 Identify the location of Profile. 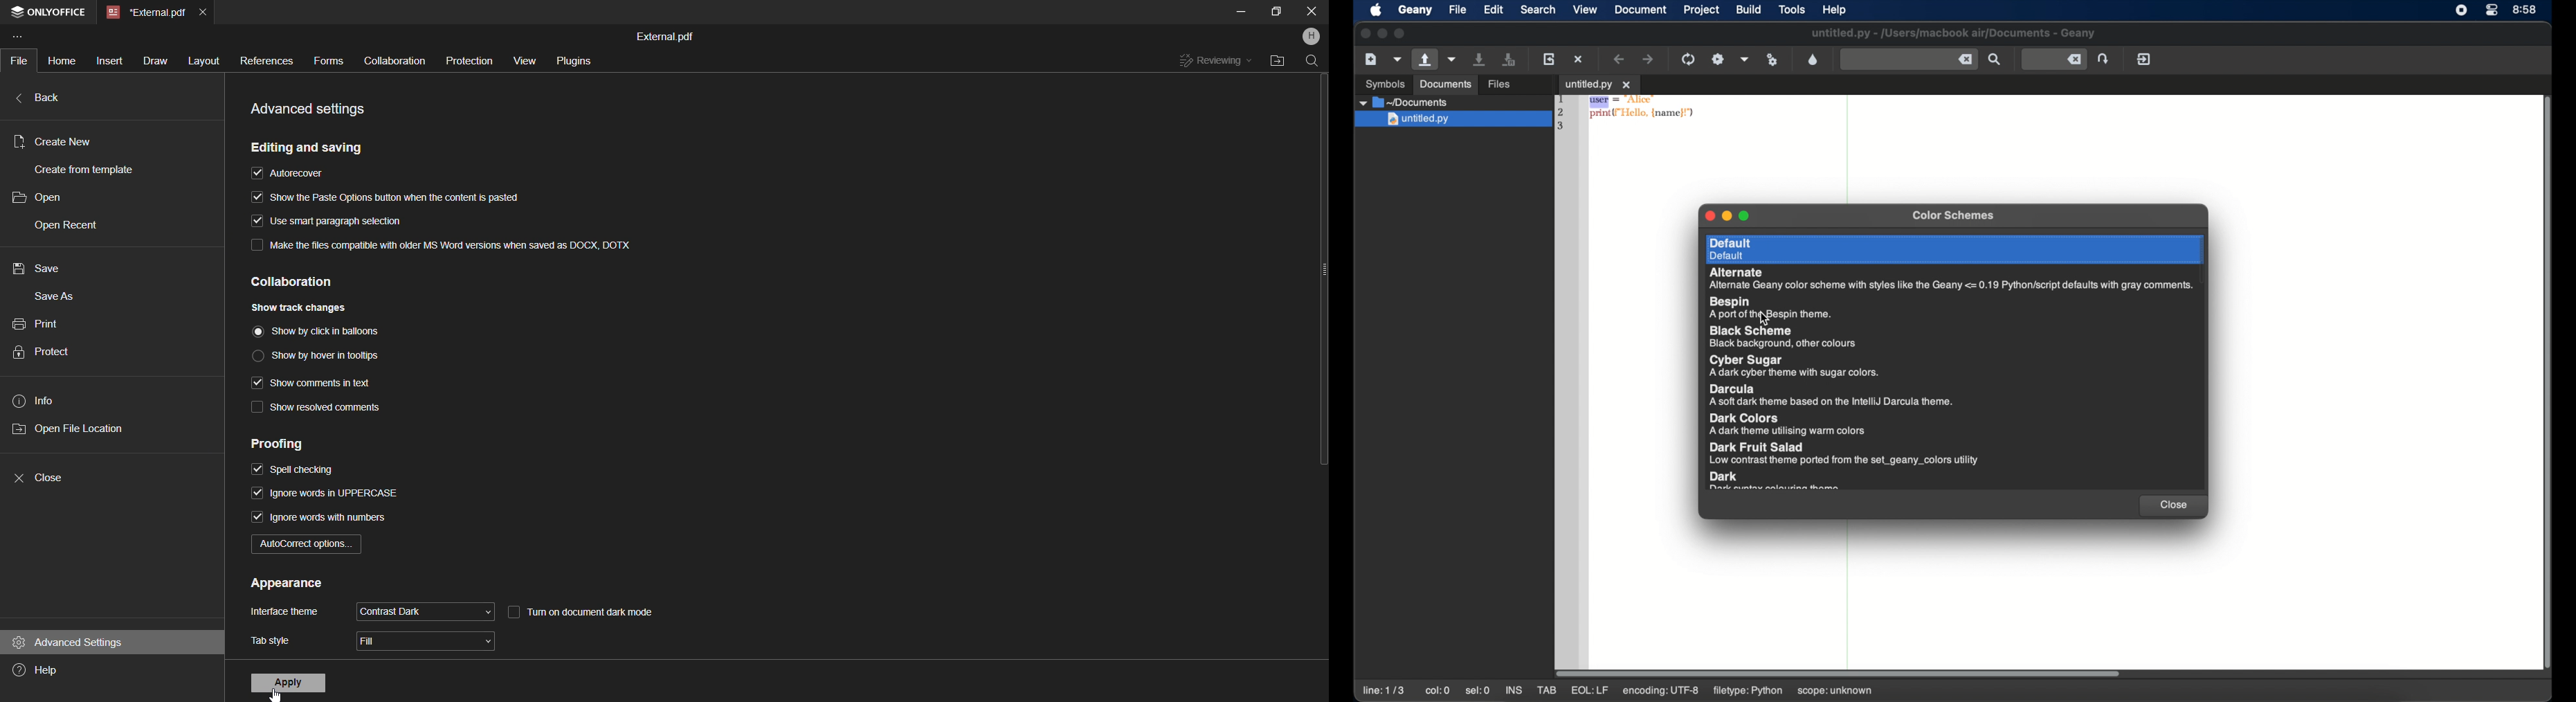
(1312, 35).